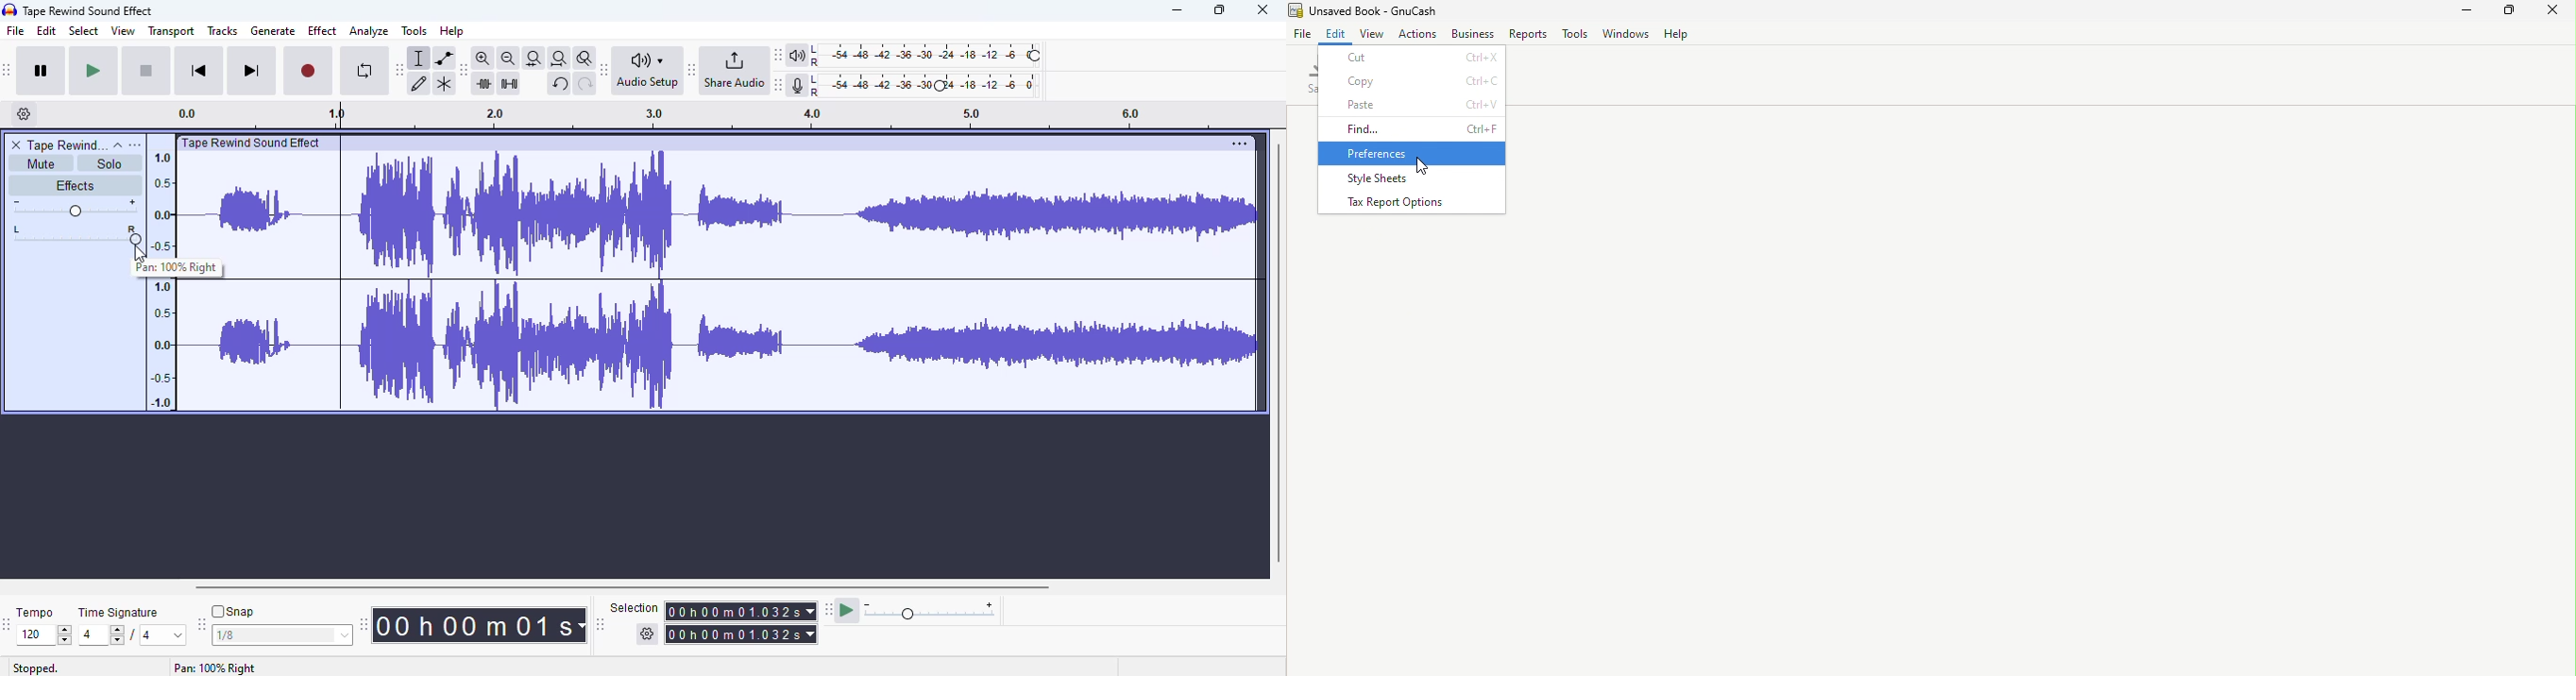 This screenshot has width=2576, height=700. Describe the element at coordinates (141, 257) in the screenshot. I see `cursor` at that location.